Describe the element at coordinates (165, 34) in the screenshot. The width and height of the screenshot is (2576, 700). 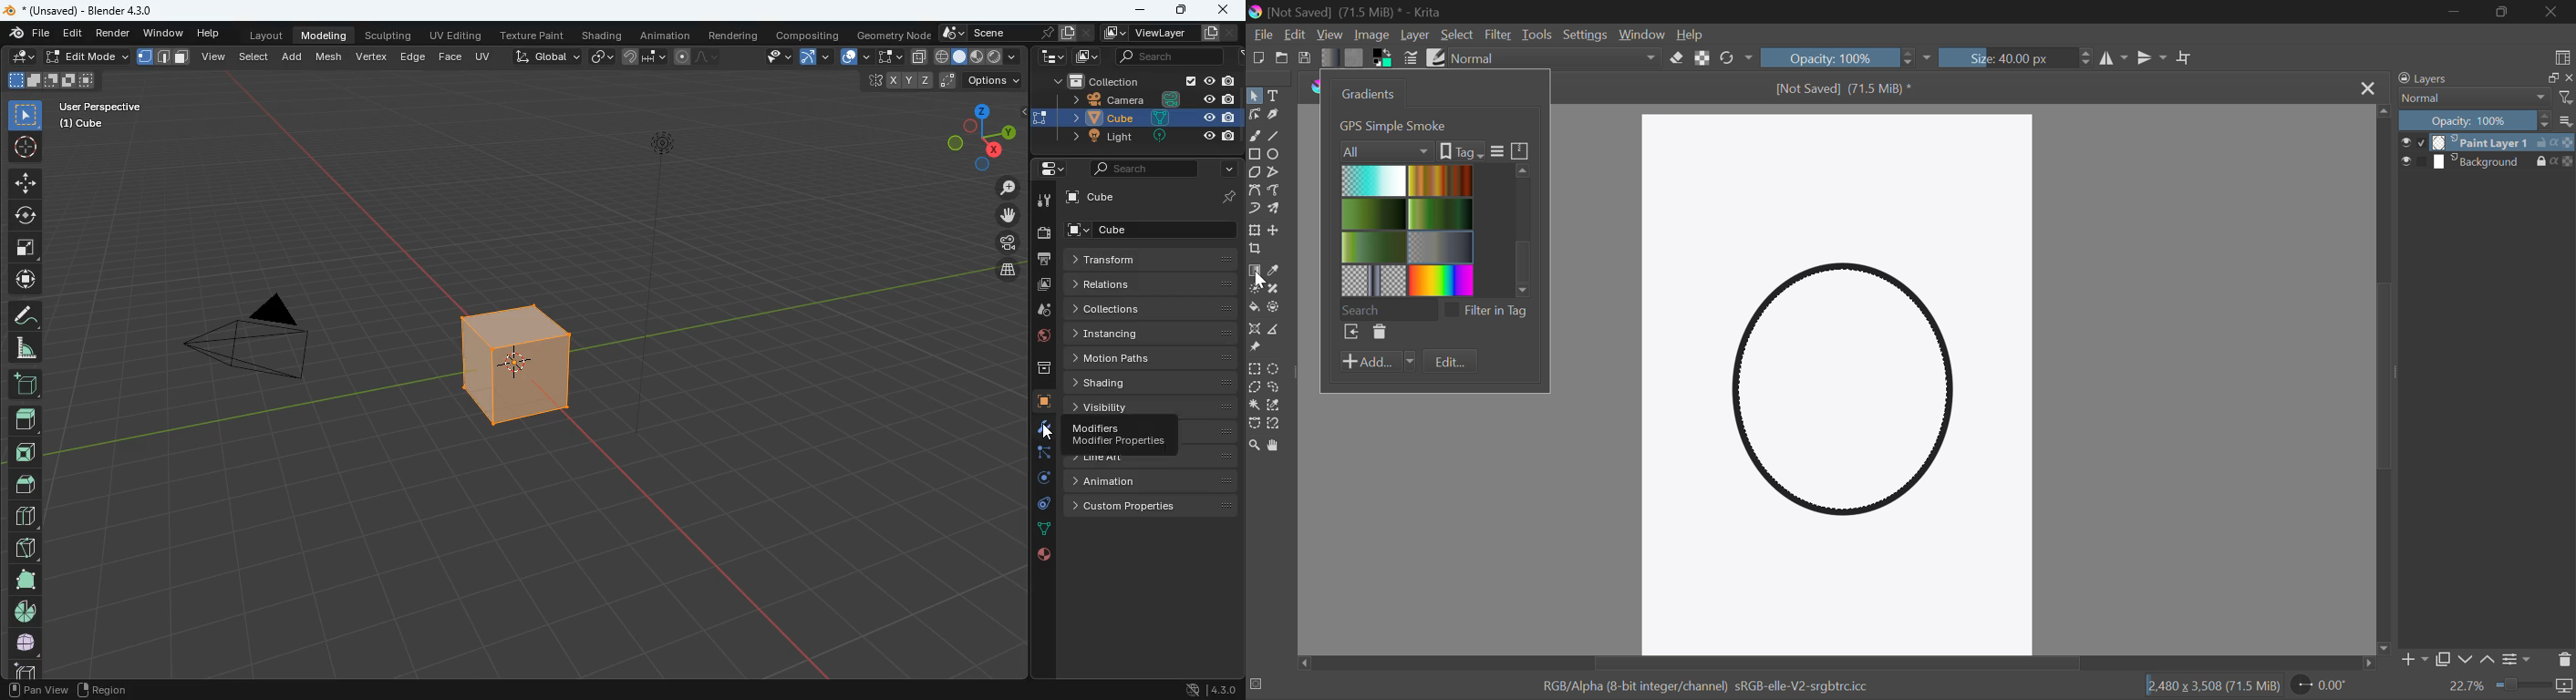
I see `window` at that location.